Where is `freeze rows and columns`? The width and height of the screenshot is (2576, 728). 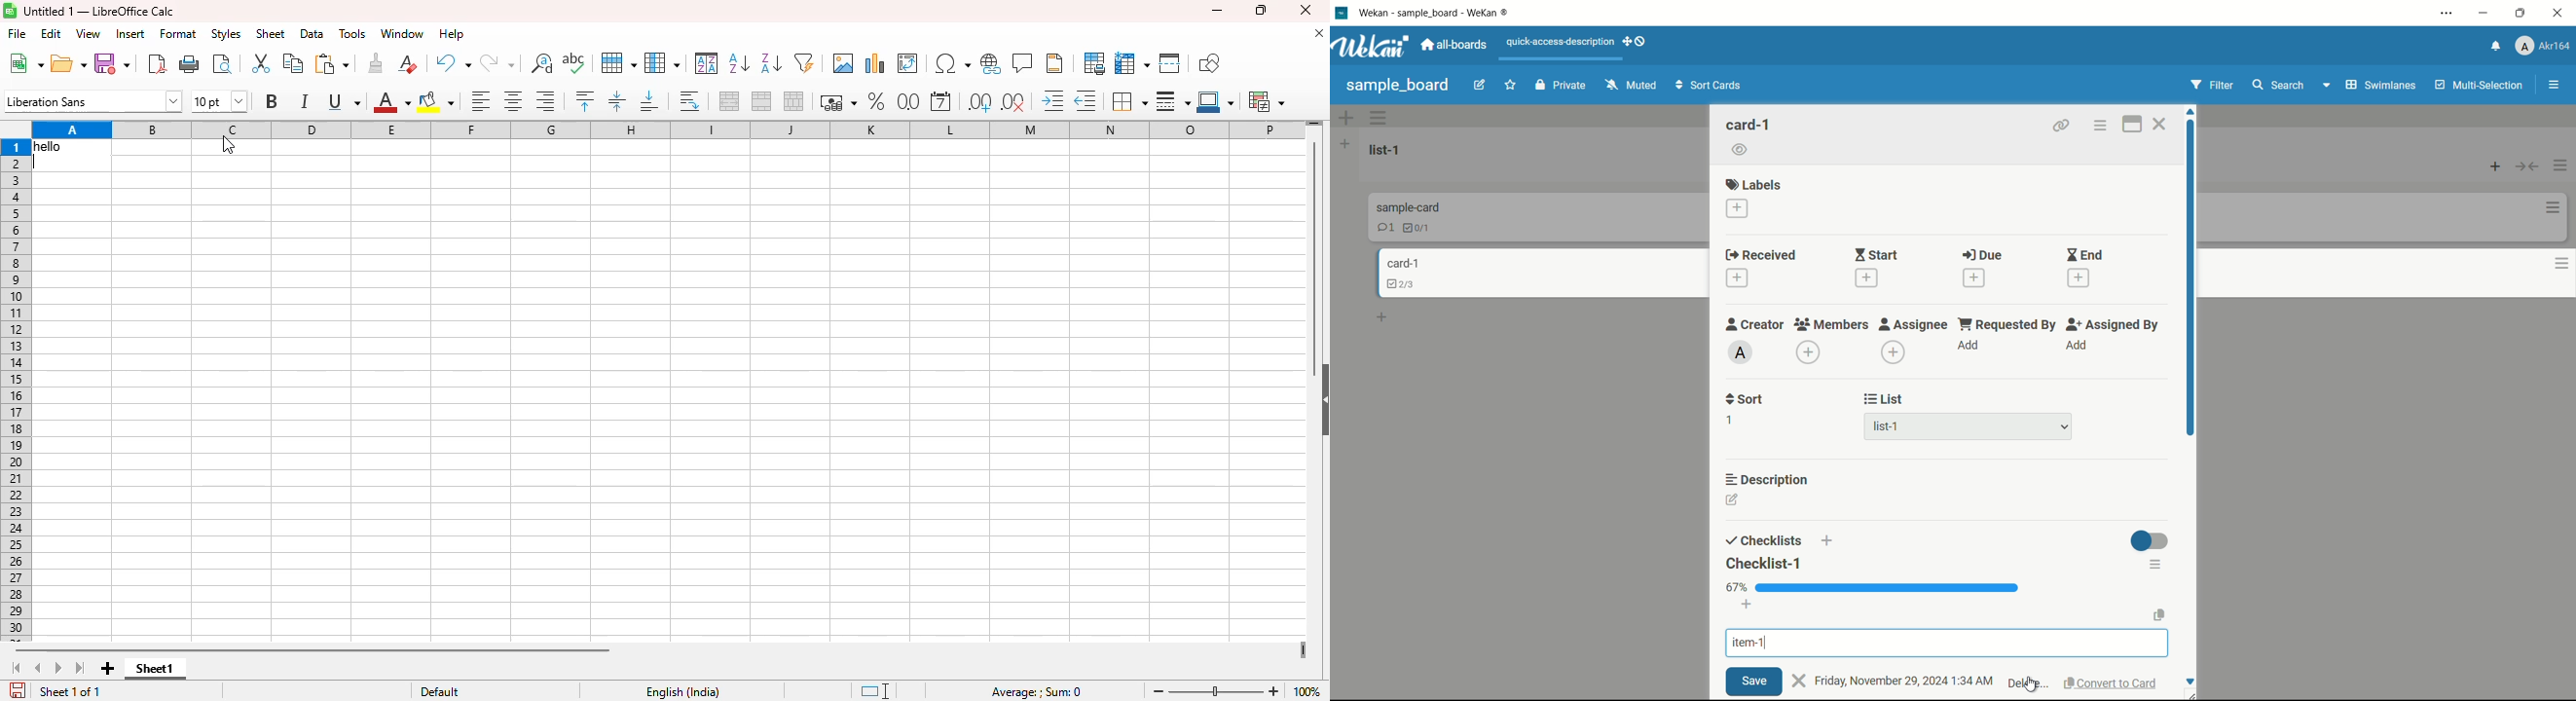
freeze rows and columns is located at coordinates (1133, 64).